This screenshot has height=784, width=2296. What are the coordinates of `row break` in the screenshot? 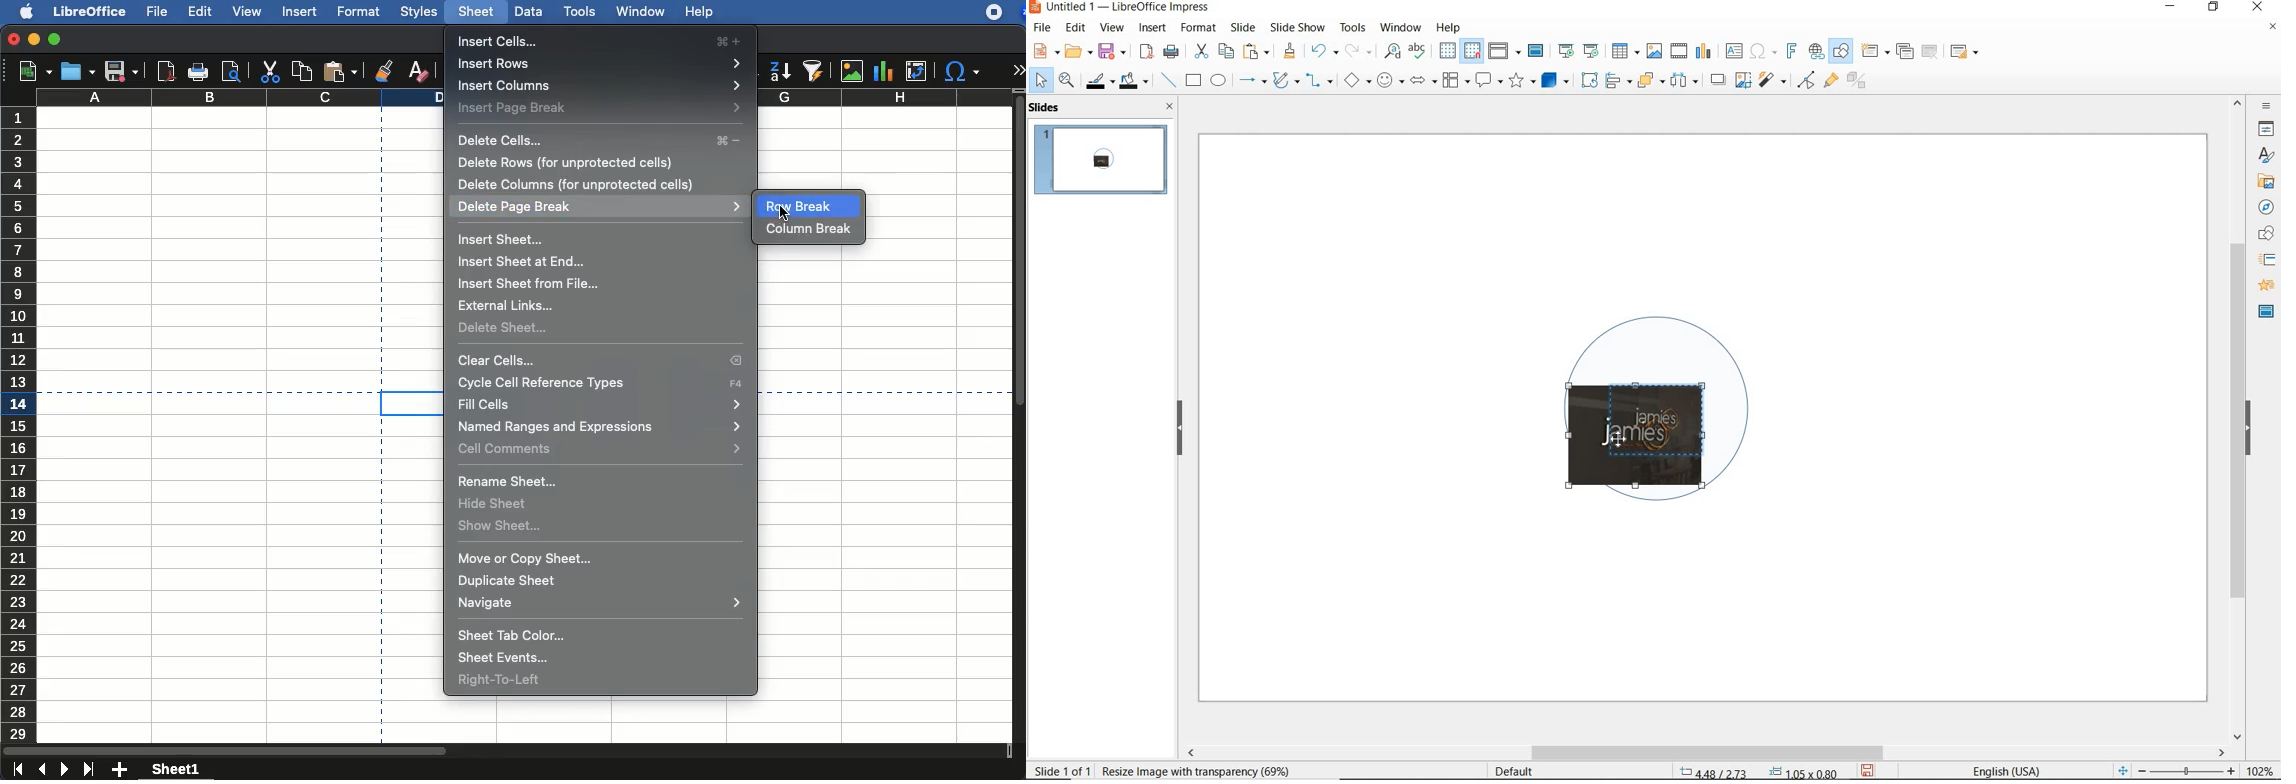 It's located at (805, 207).